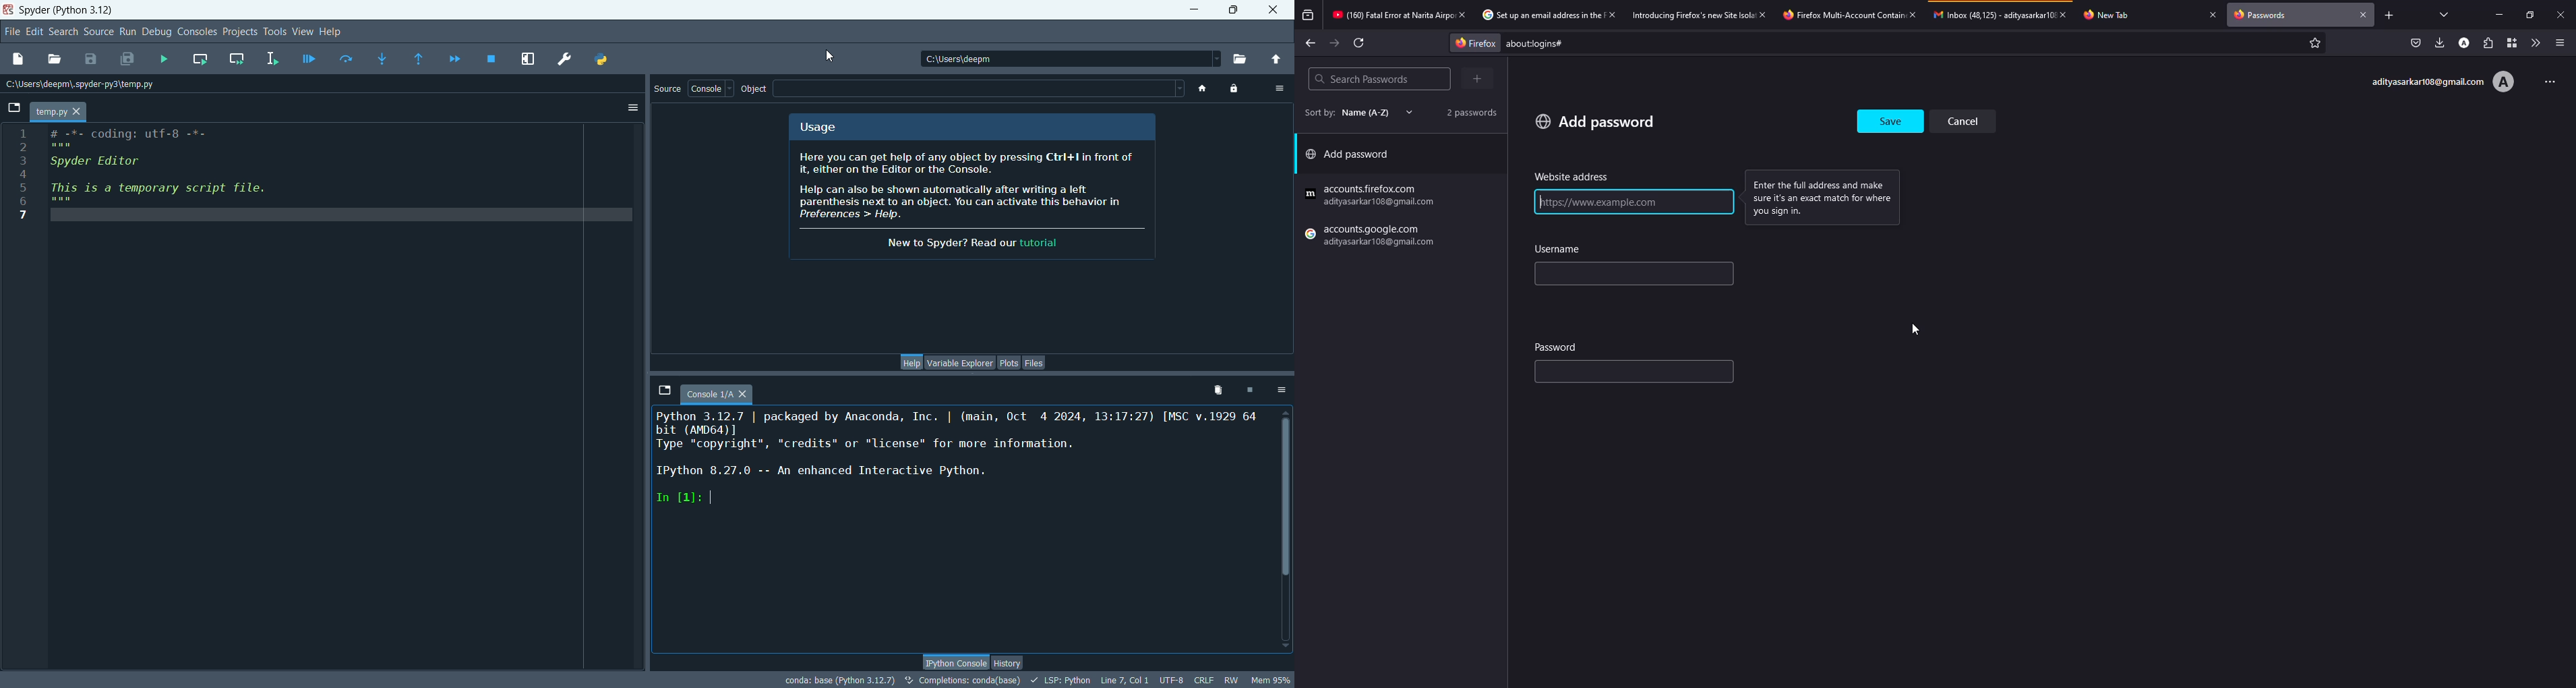 This screenshot has width=2576, height=700. Describe the element at coordinates (754, 90) in the screenshot. I see `object` at that location.